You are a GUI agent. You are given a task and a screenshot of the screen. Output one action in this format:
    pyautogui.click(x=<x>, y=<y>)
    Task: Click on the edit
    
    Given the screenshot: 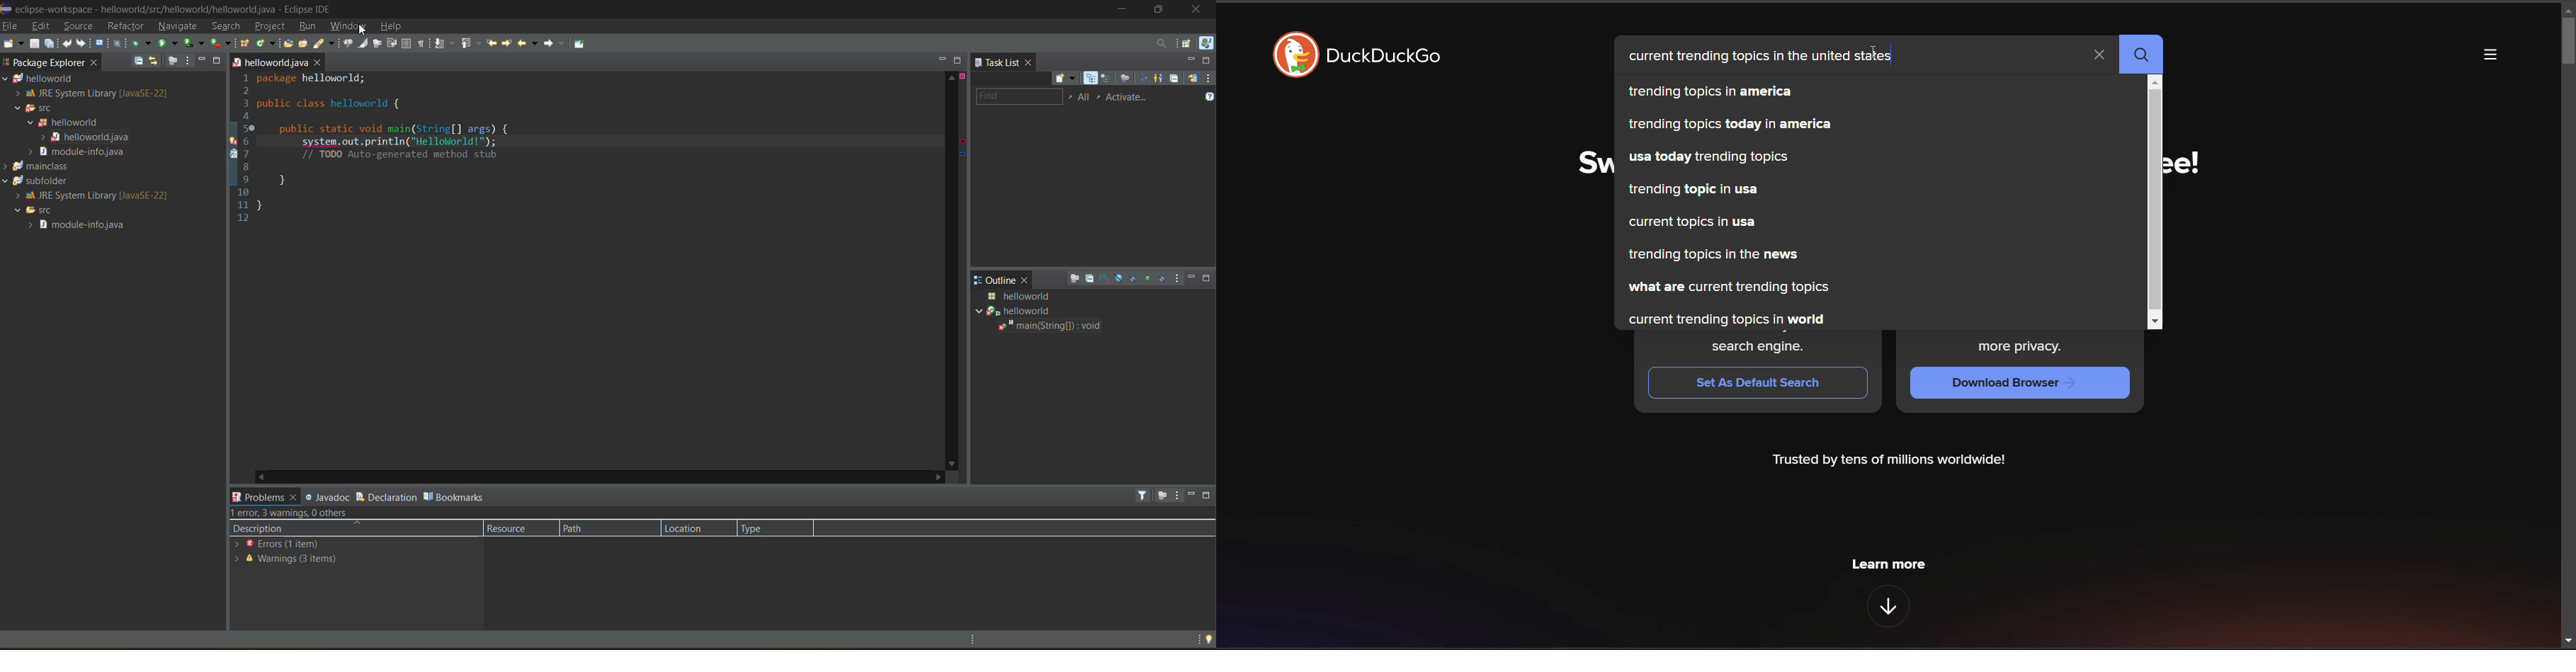 What is the action you would take?
    pyautogui.click(x=42, y=26)
    